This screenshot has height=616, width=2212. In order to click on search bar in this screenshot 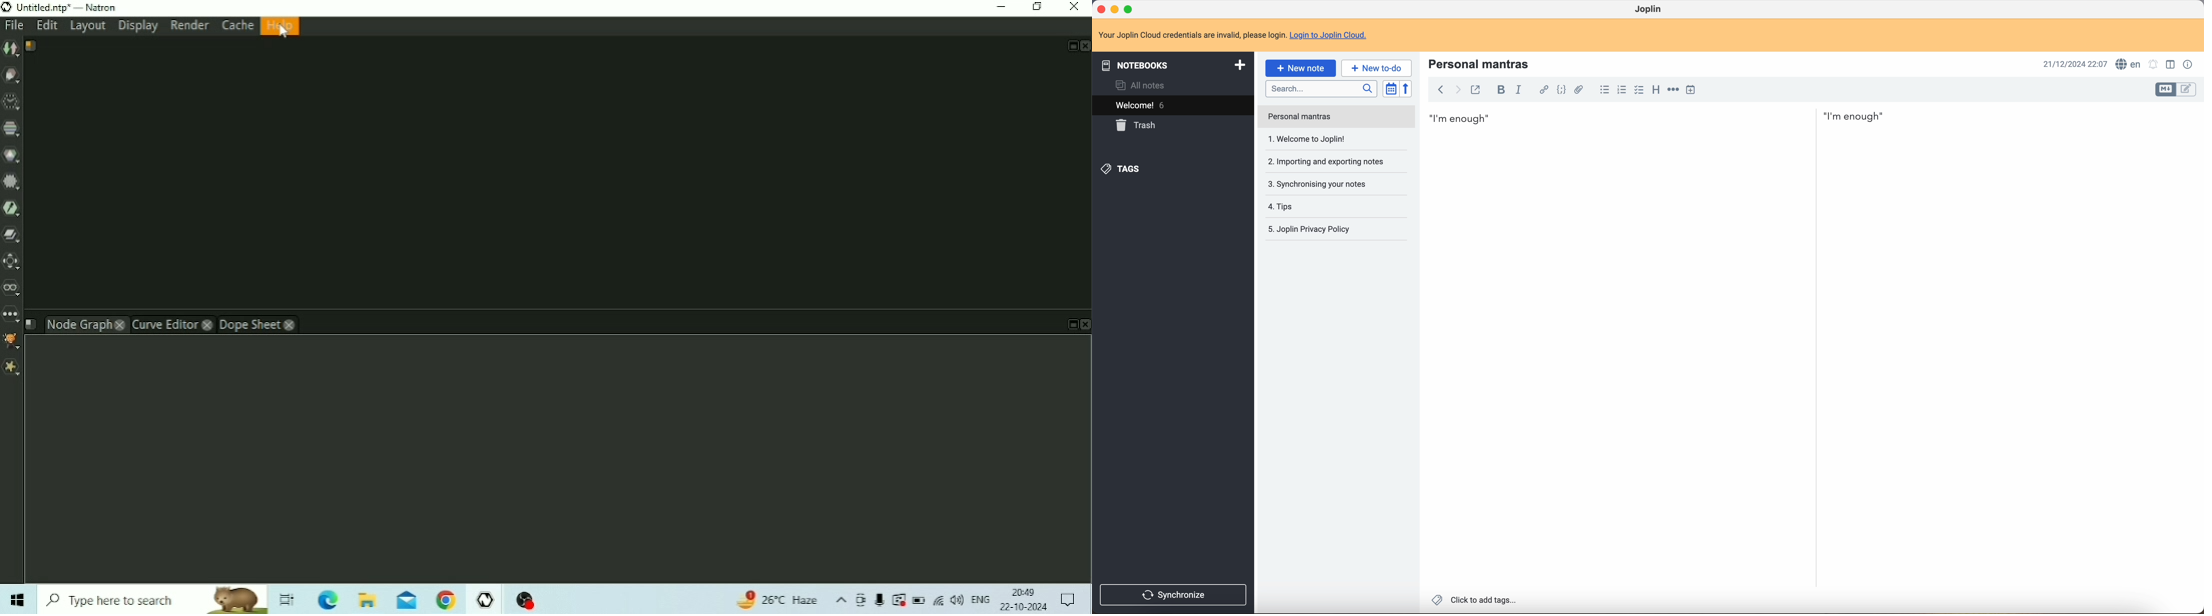, I will do `click(1322, 89)`.